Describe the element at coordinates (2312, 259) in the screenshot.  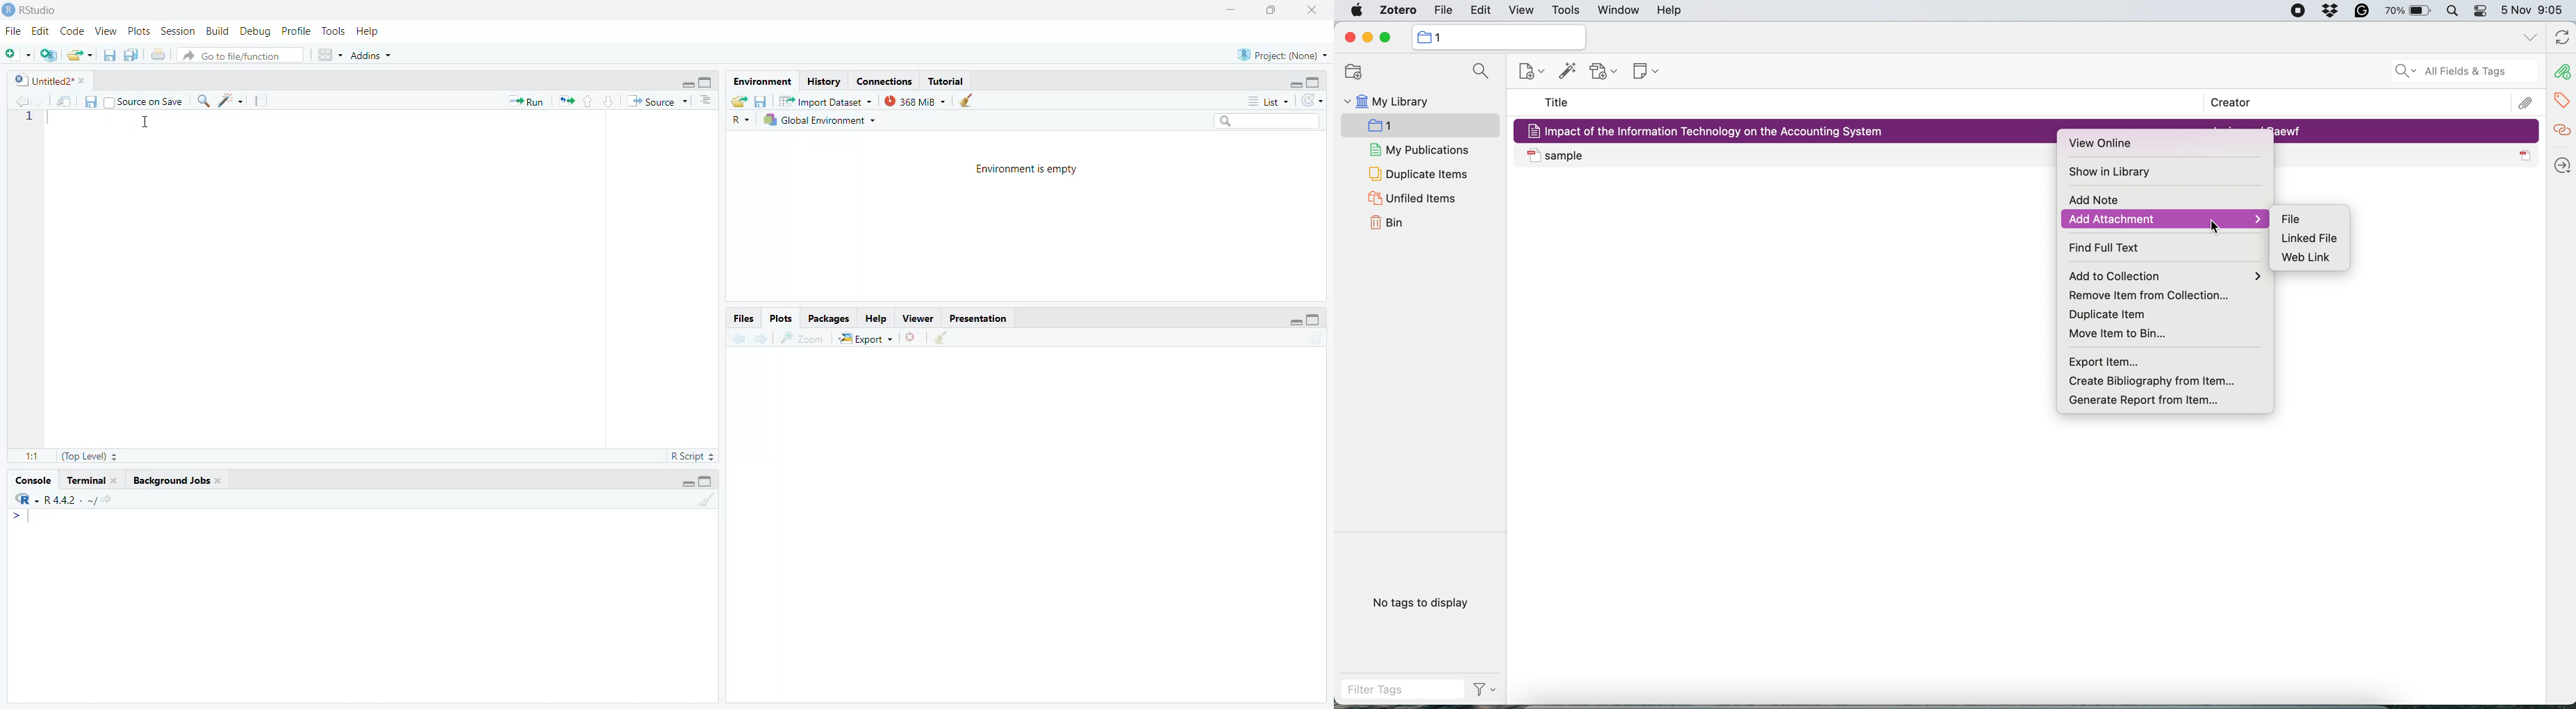
I see `web link` at that location.